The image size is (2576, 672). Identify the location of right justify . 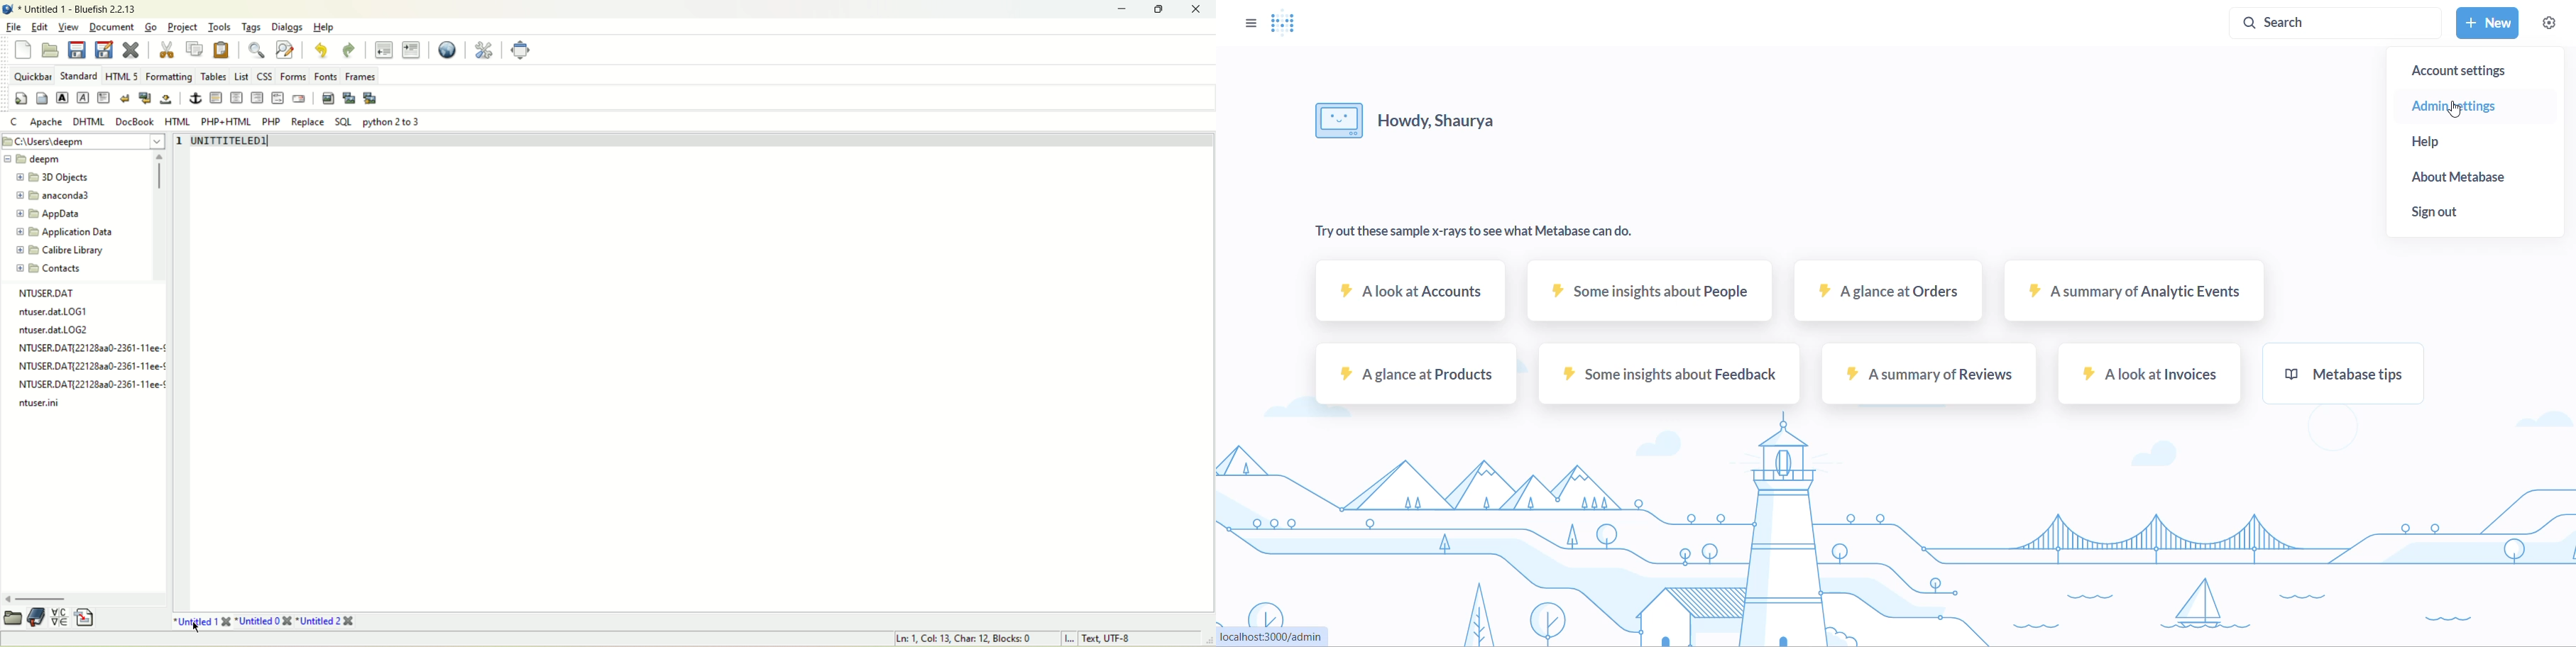
(257, 101).